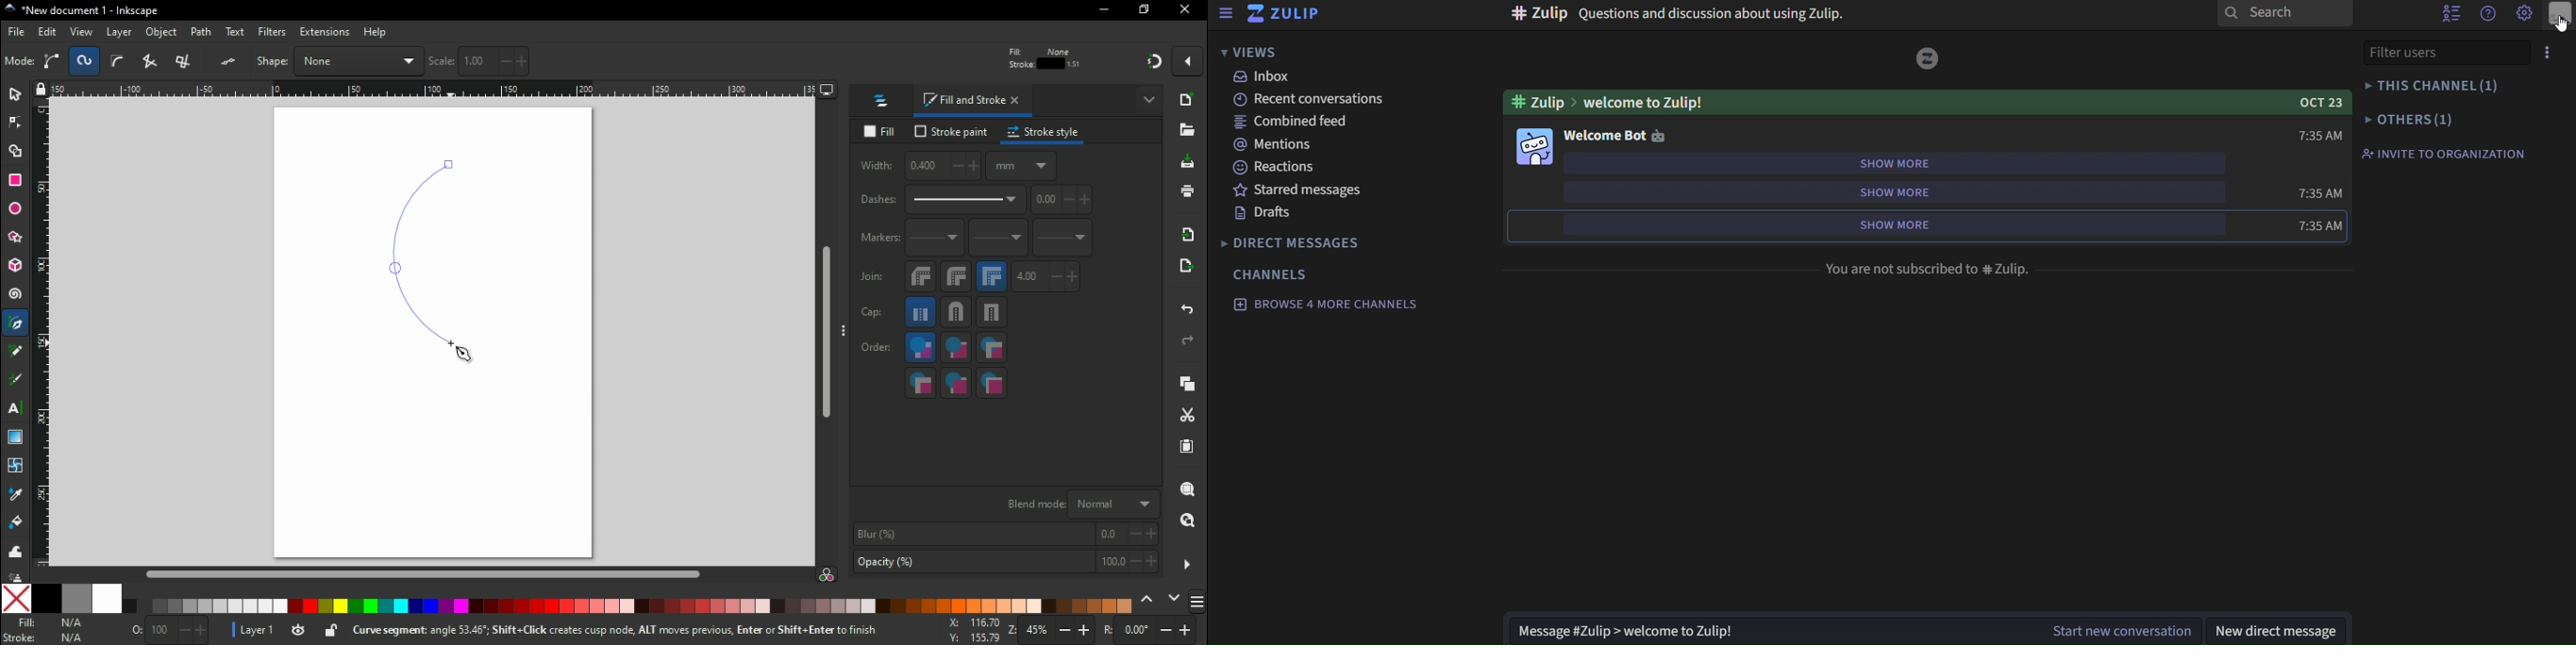 The width and height of the screenshot is (2576, 672). I want to click on start marker, so click(936, 242).